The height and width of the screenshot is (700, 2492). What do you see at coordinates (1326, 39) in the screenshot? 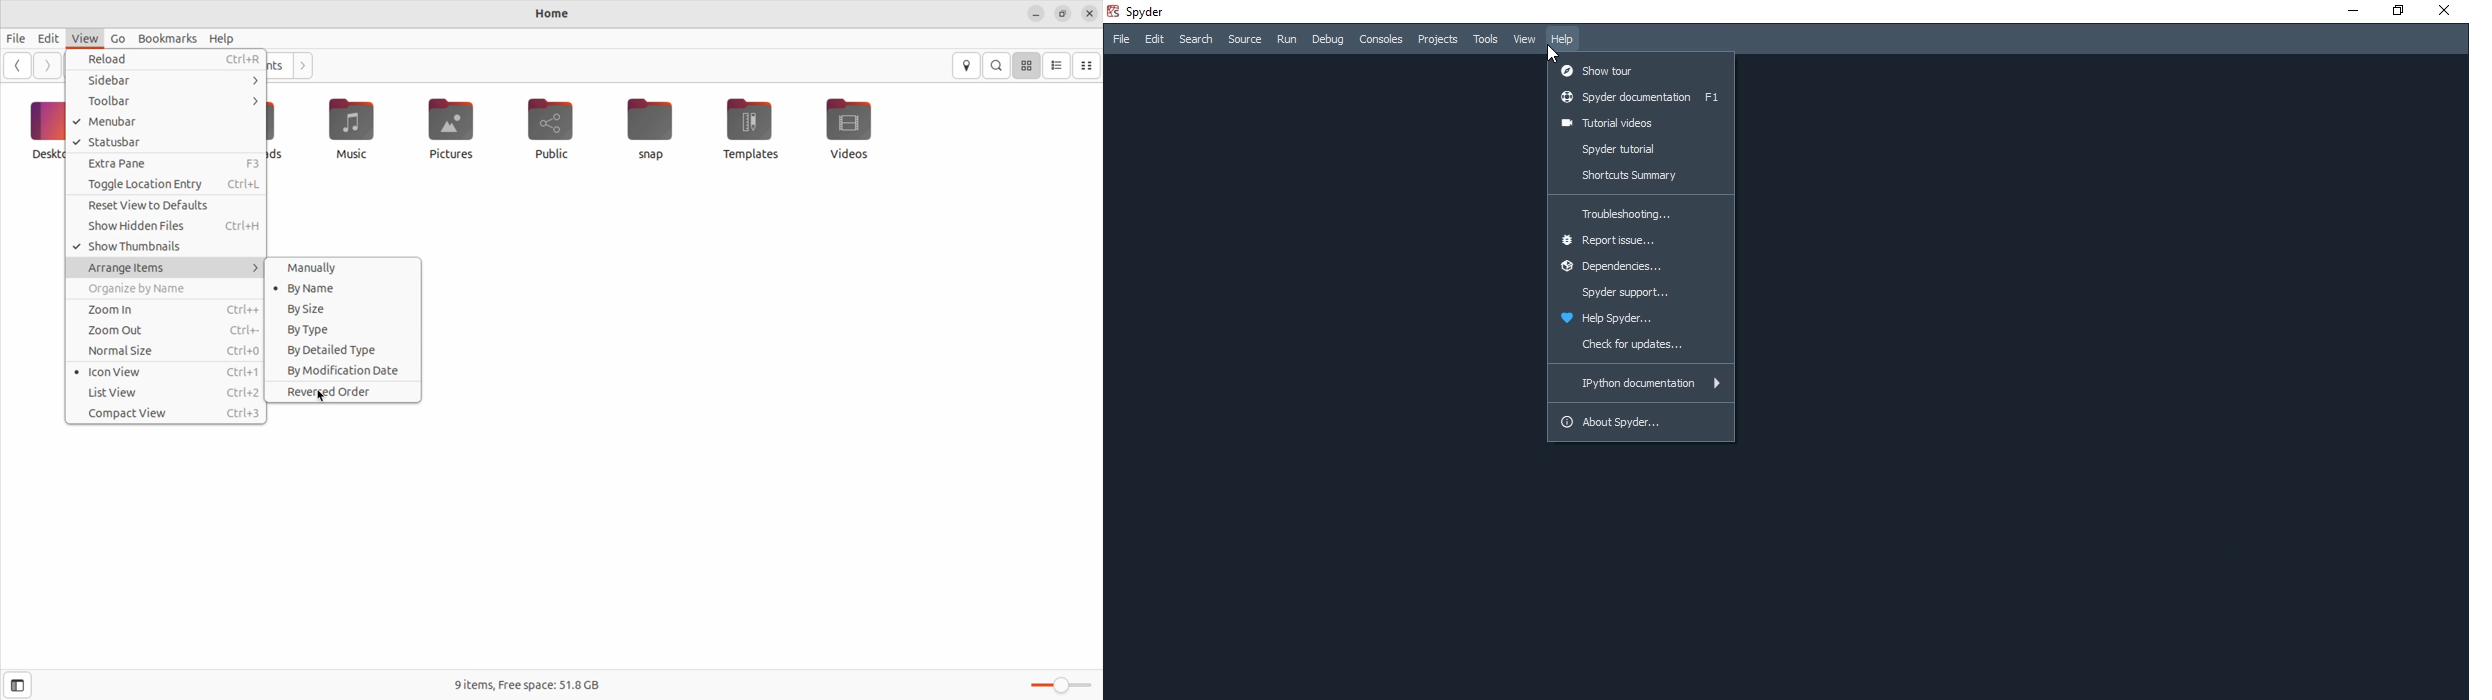
I see `Debug` at bounding box center [1326, 39].